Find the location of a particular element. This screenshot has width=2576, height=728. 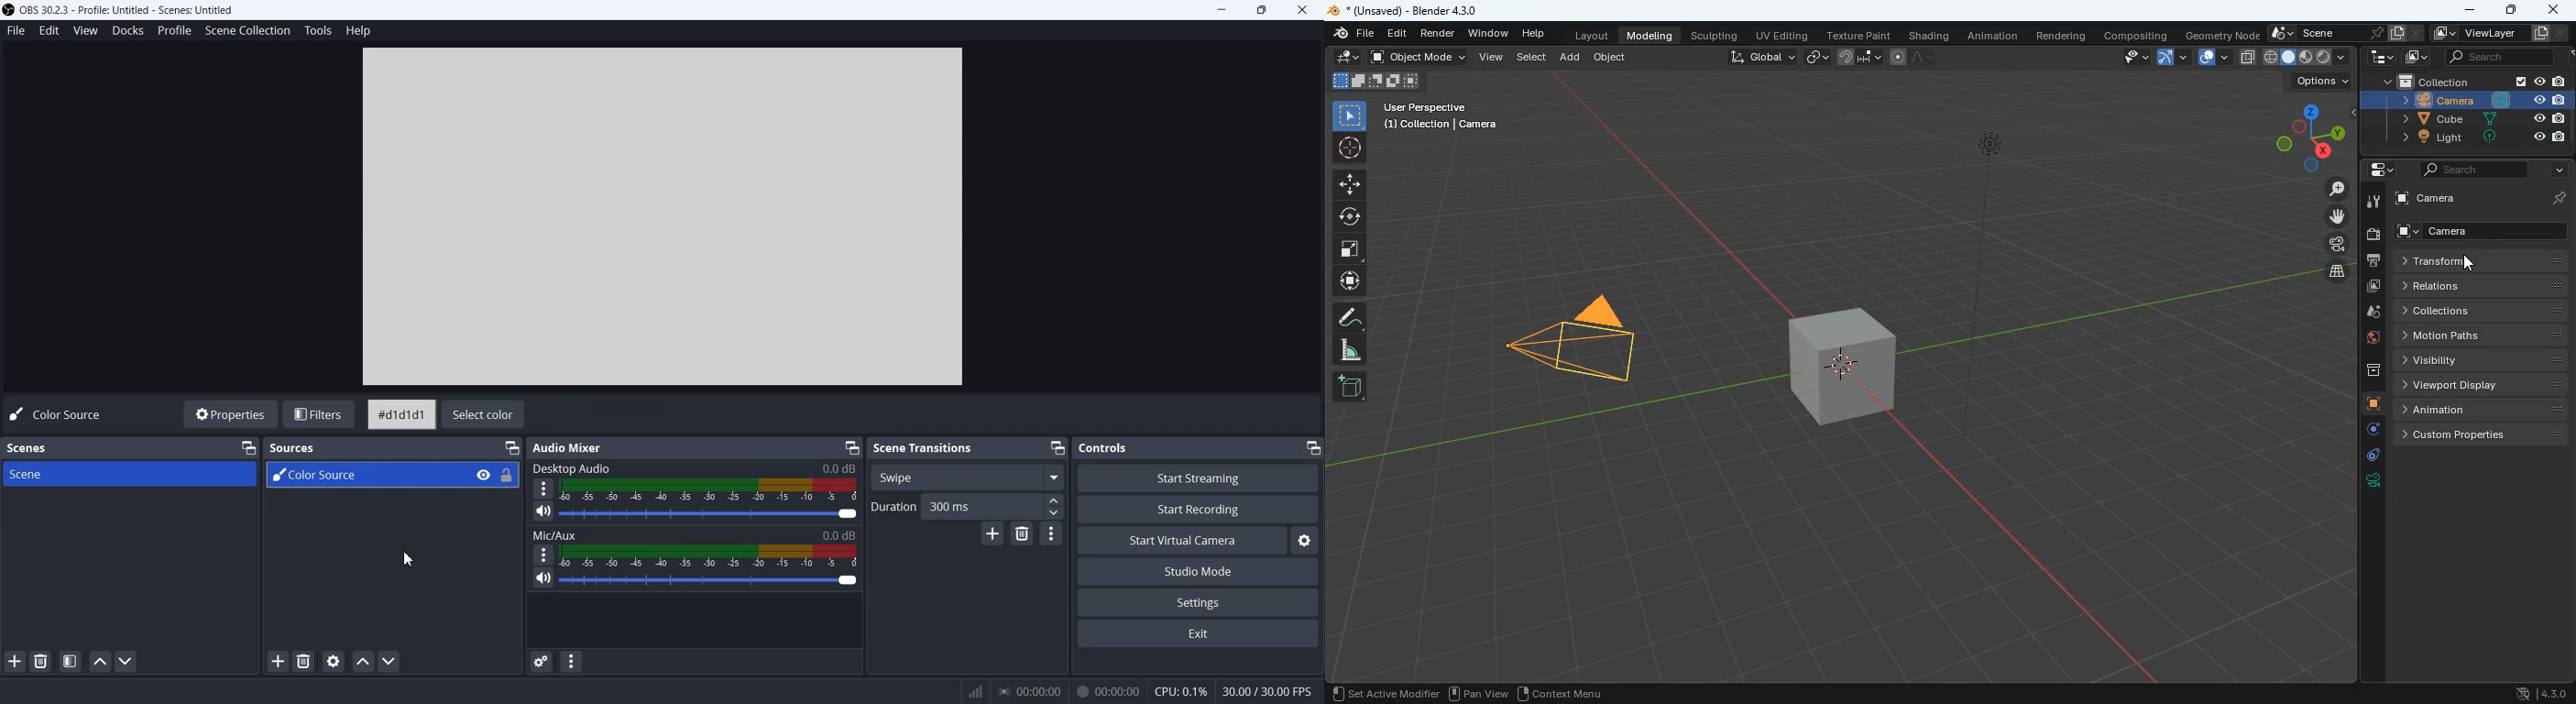

user perspective is located at coordinates (1439, 119).